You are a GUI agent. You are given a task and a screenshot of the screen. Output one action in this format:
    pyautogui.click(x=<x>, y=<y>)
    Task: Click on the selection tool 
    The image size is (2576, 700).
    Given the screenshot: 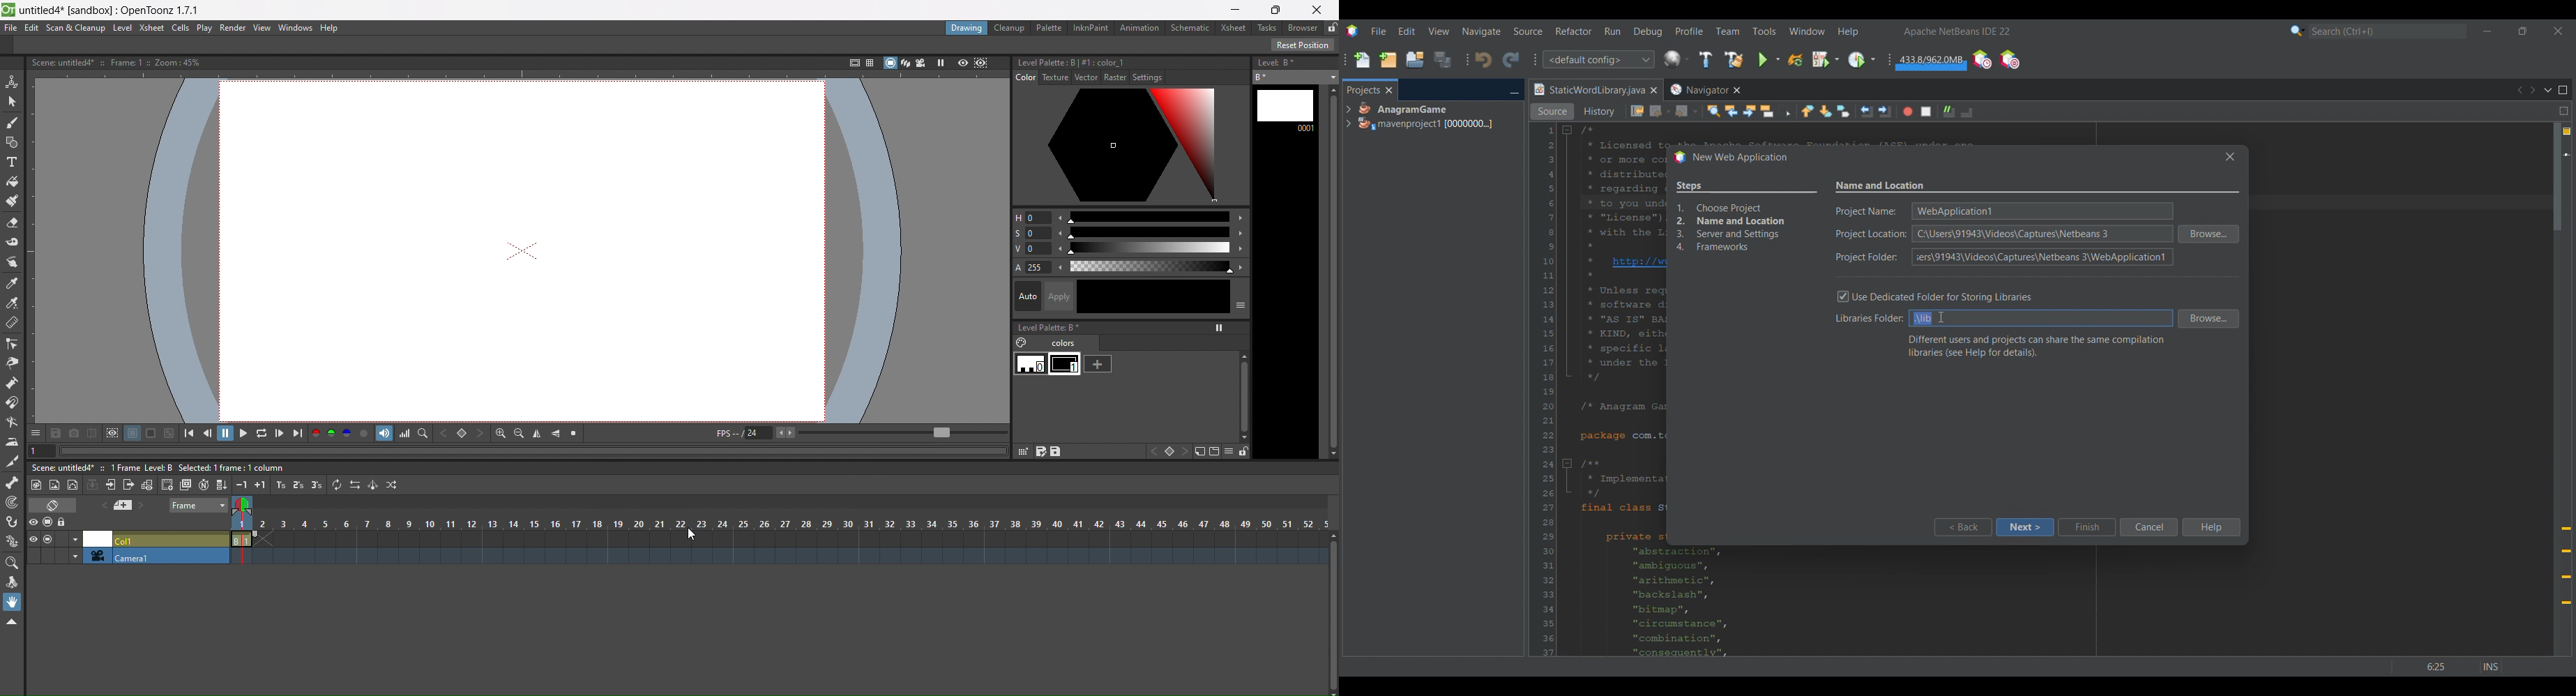 What is the action you would take?
    pyautogui.click(x=12, y=102)
    